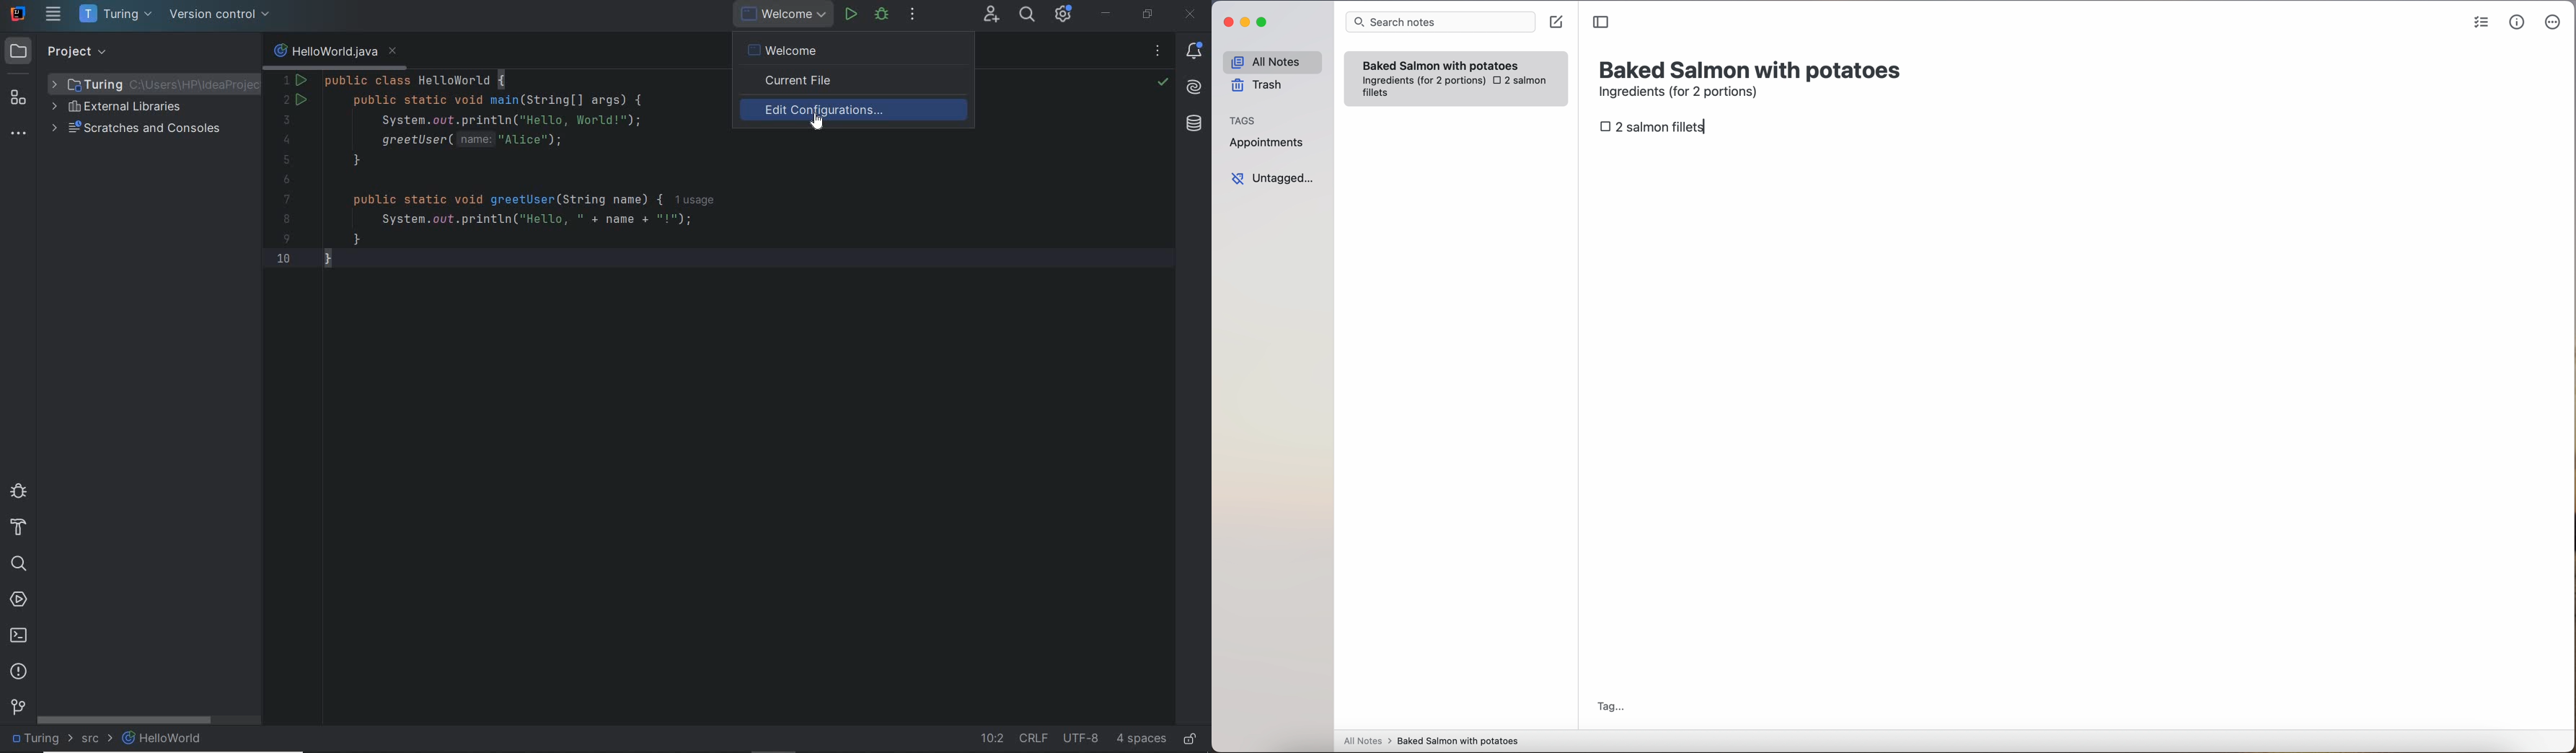 Image resolution: width=2576 pixels, height=756 pixels. I want to click on metrics, so click(2517, 22).